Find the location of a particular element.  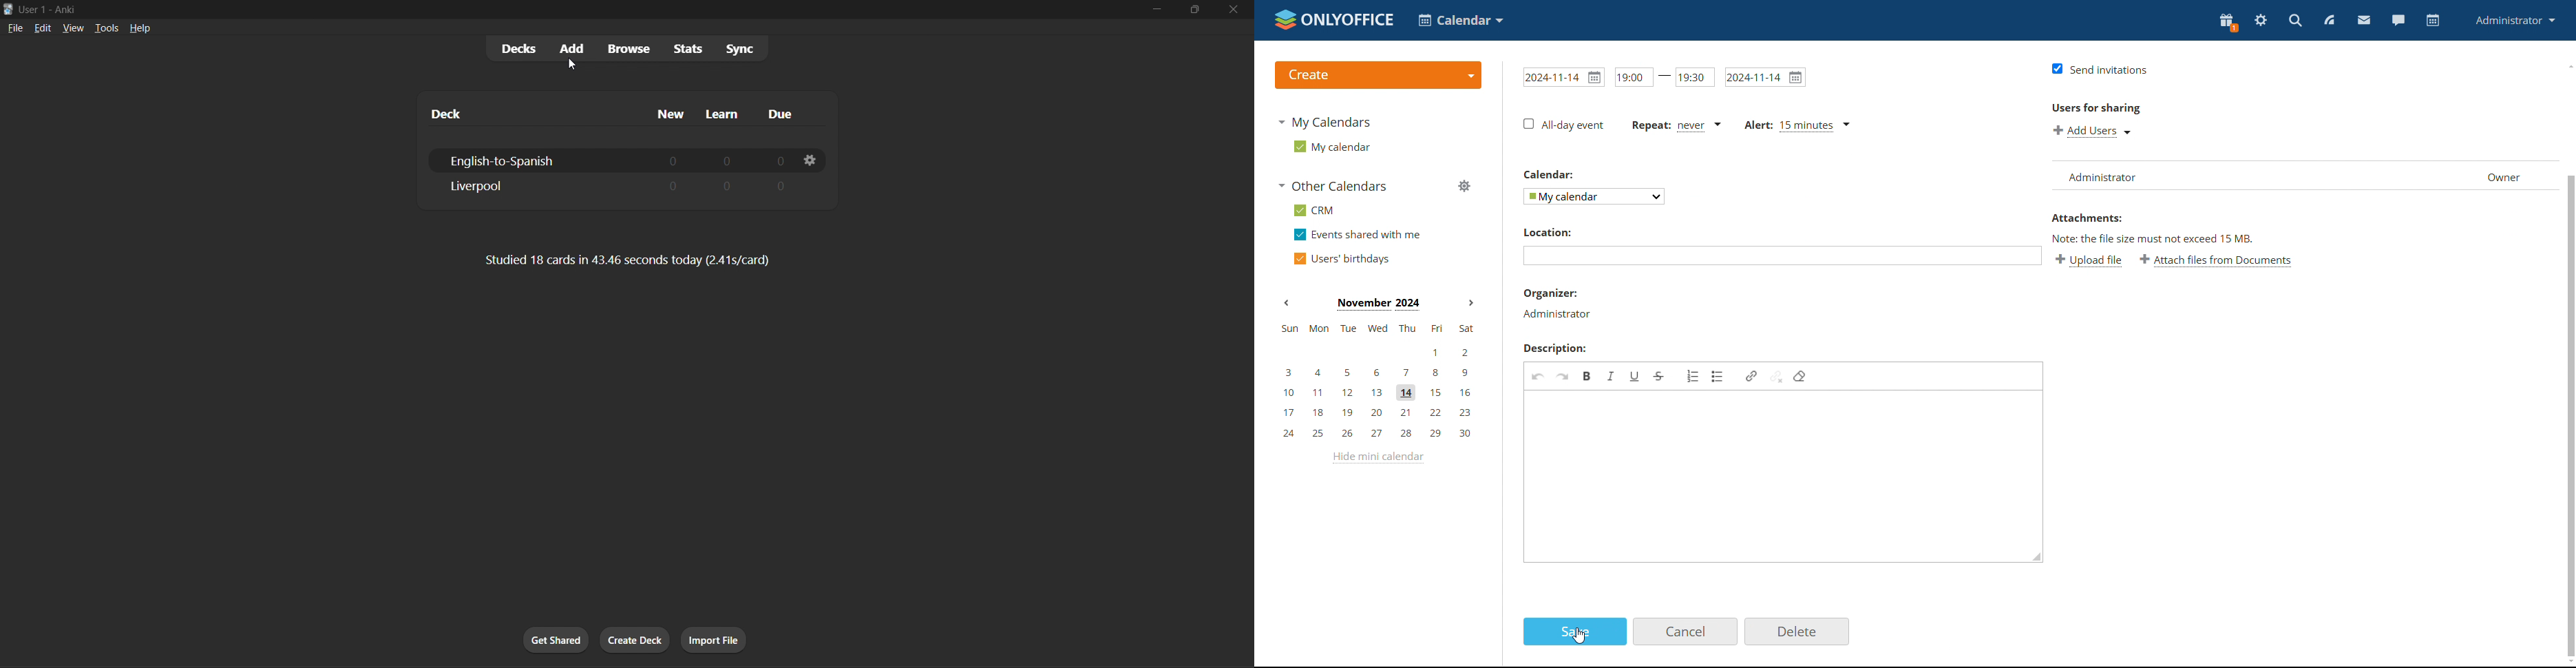

strikethrough is located at coordinates (1661, 376).